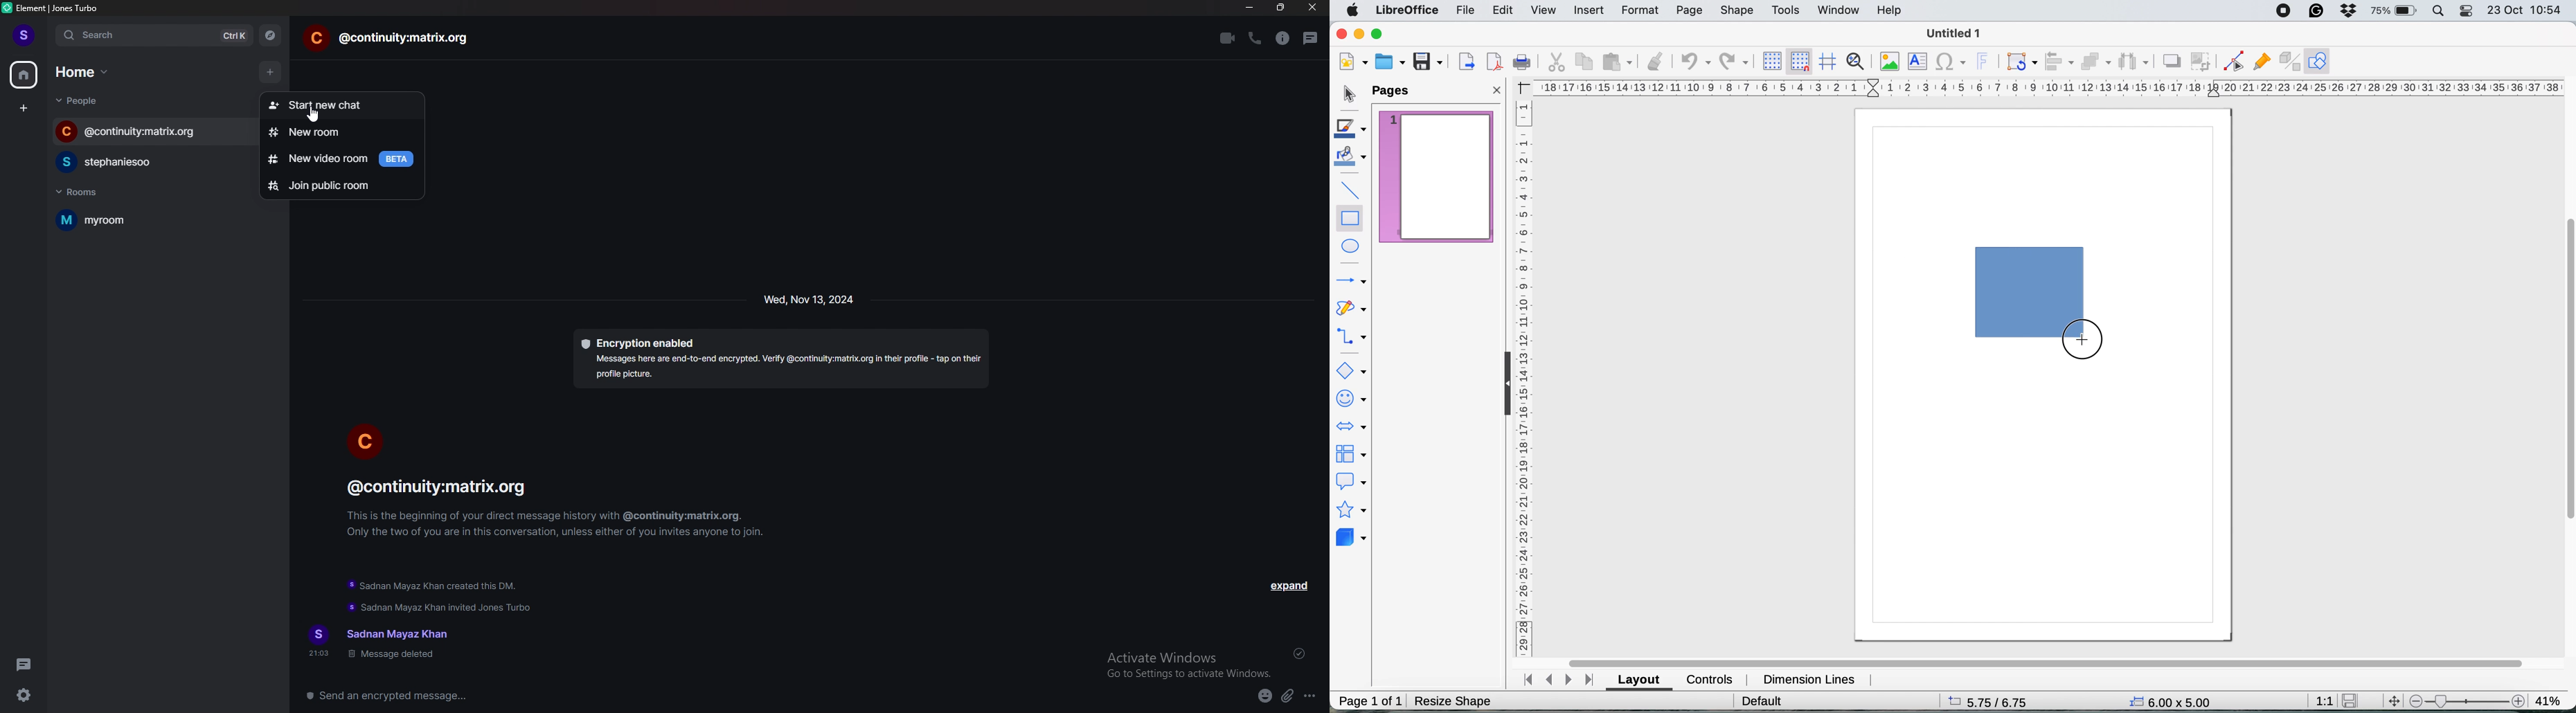 The height and width of the screenshot is (728, 2576). What do you see at coordinates (2317, 10) in the screenshot?
I see `grammarly` at bounding box center [2317, 10].